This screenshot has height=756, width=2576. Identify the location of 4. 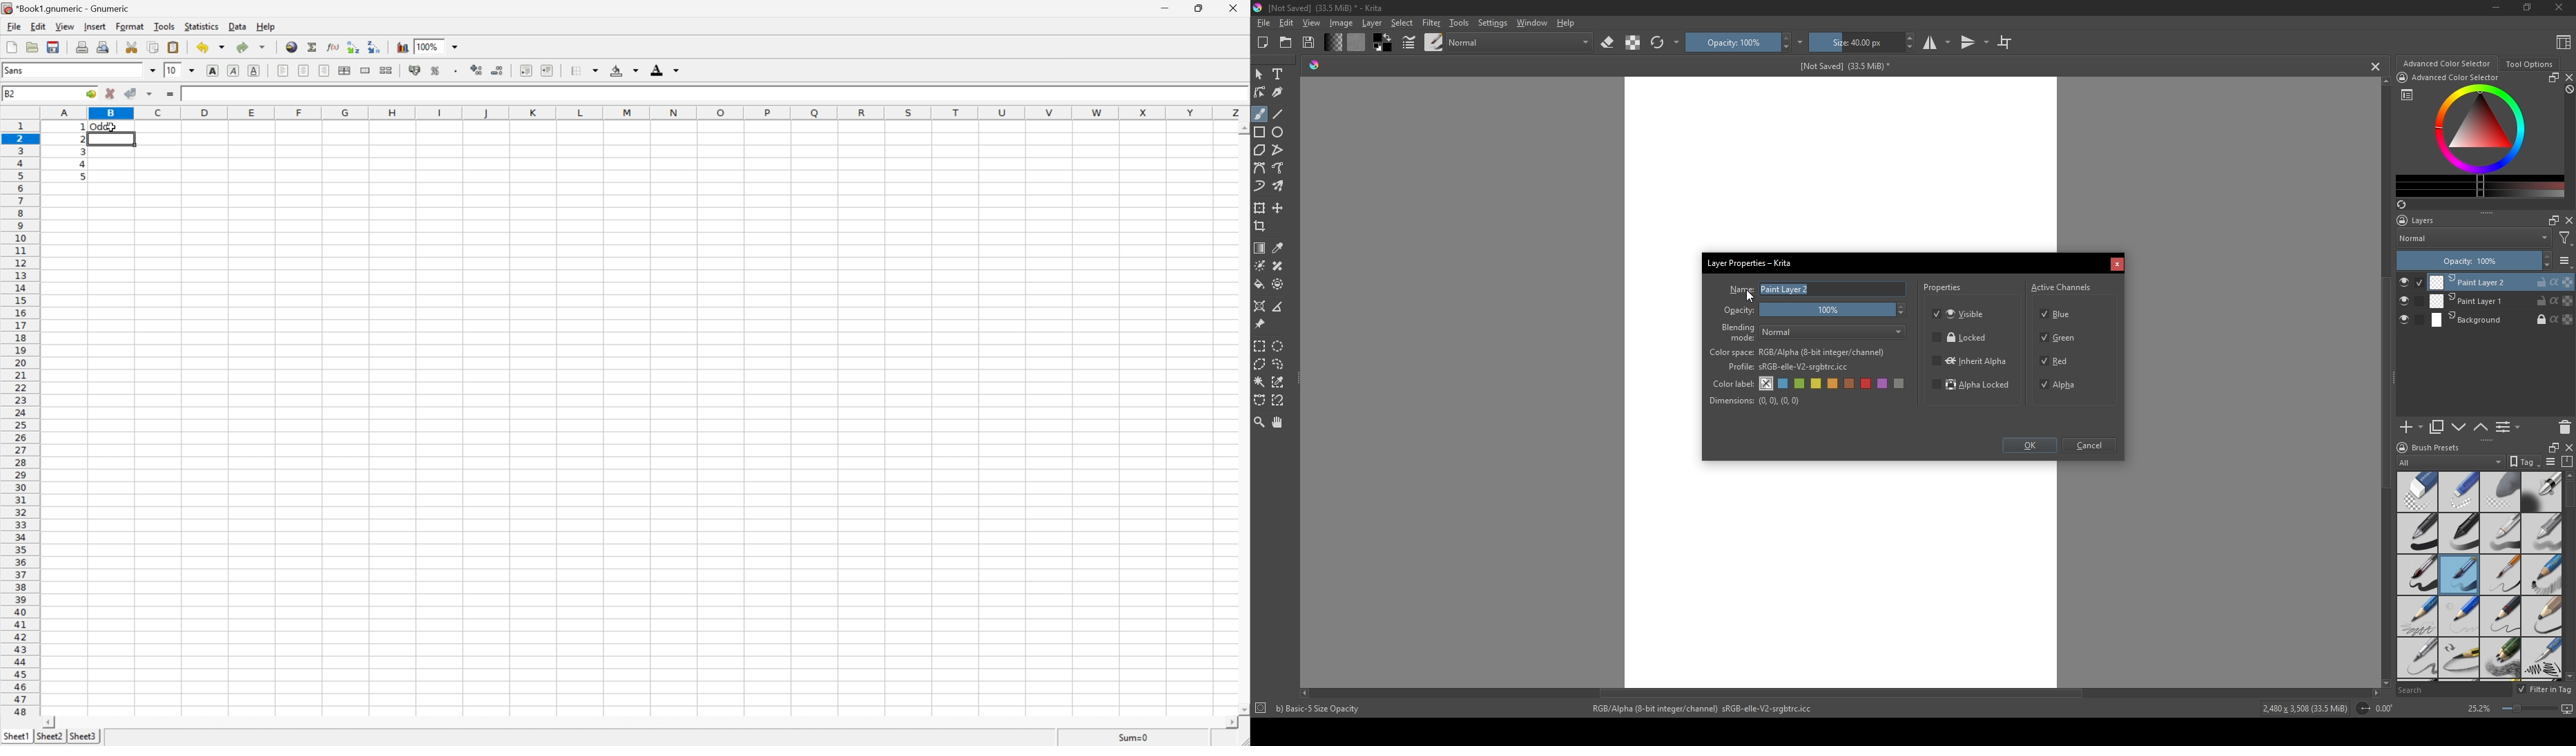
(84, 164).